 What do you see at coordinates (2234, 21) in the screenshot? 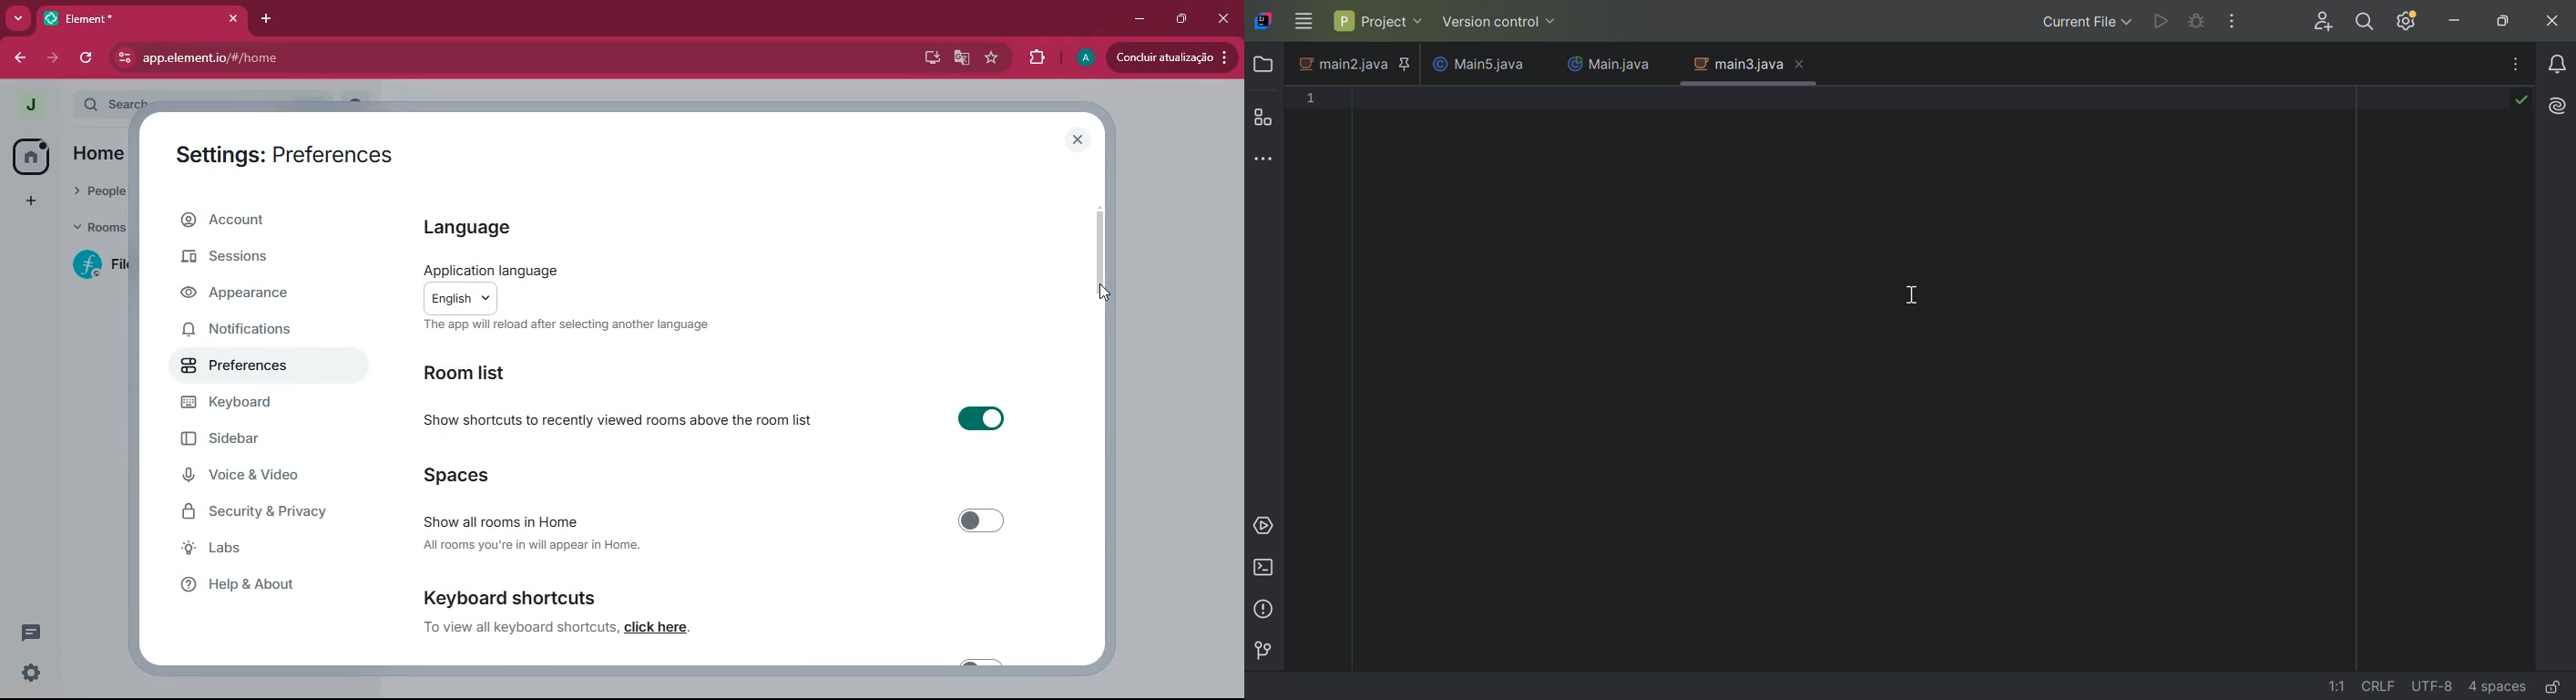
I see `More actions` at bounding box center [2234, 21].